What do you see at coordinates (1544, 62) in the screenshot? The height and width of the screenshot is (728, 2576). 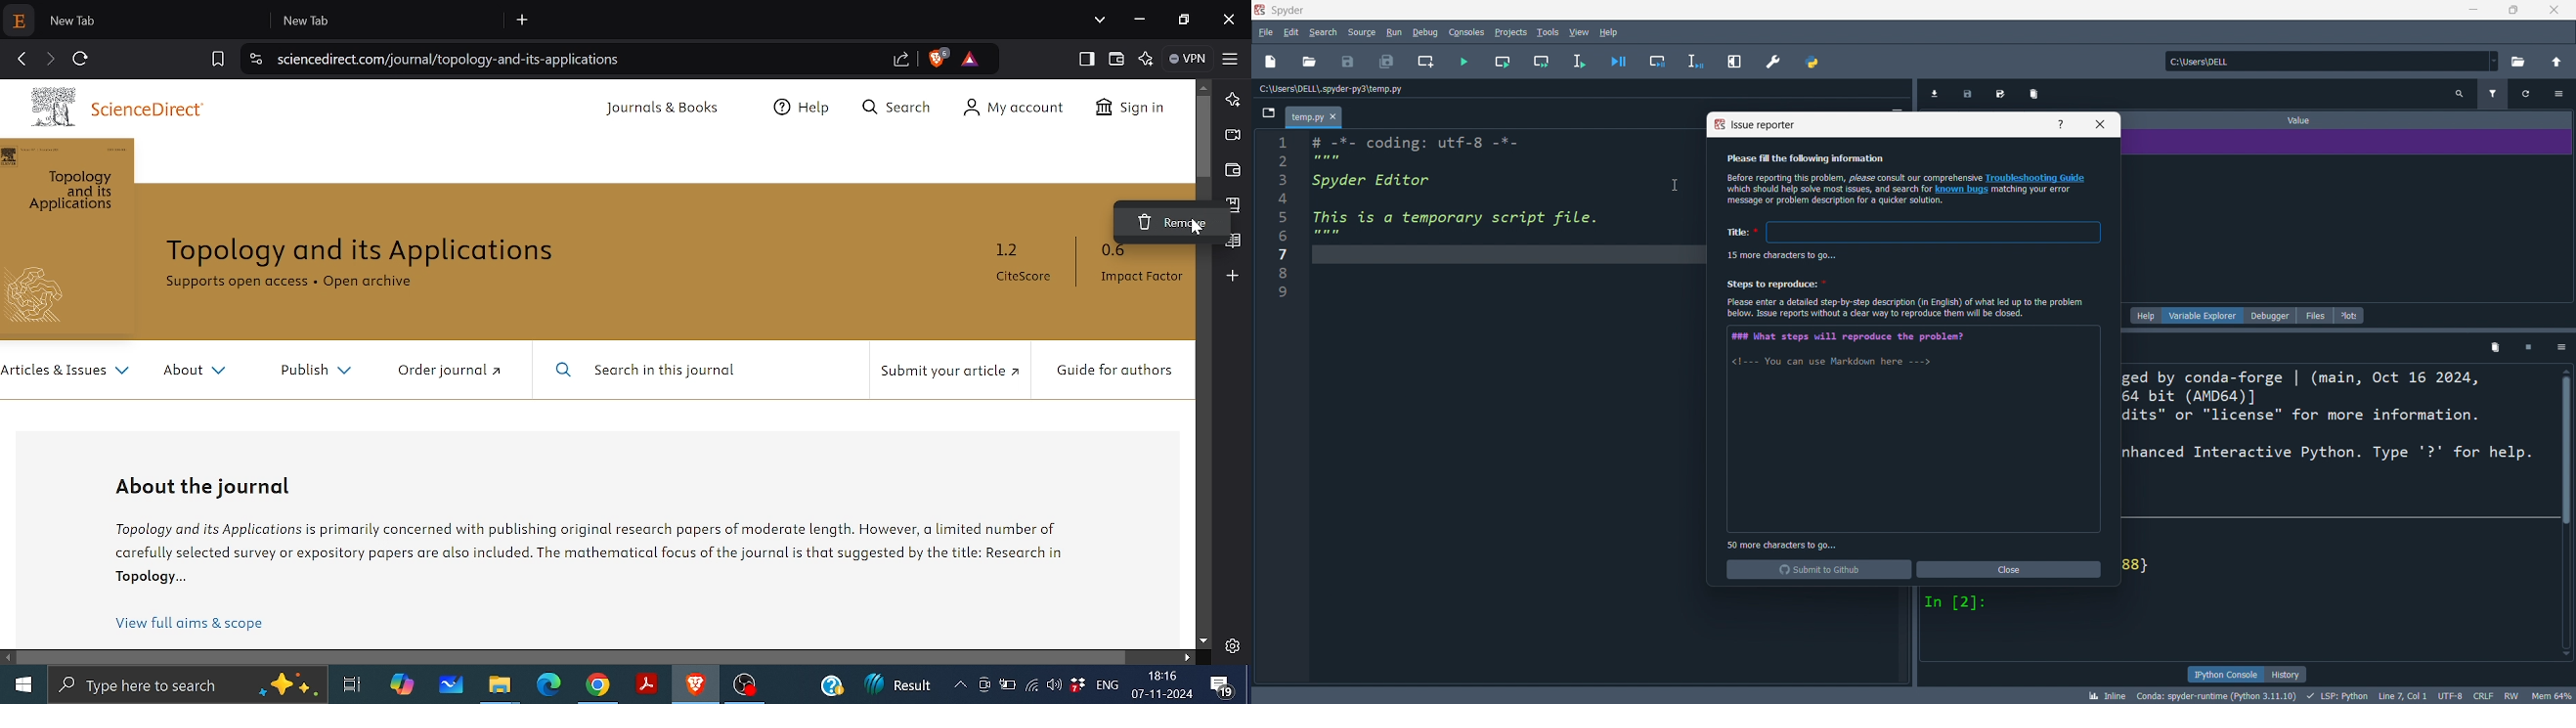 I see `run cell and move` at bounding box center [1544, 62].